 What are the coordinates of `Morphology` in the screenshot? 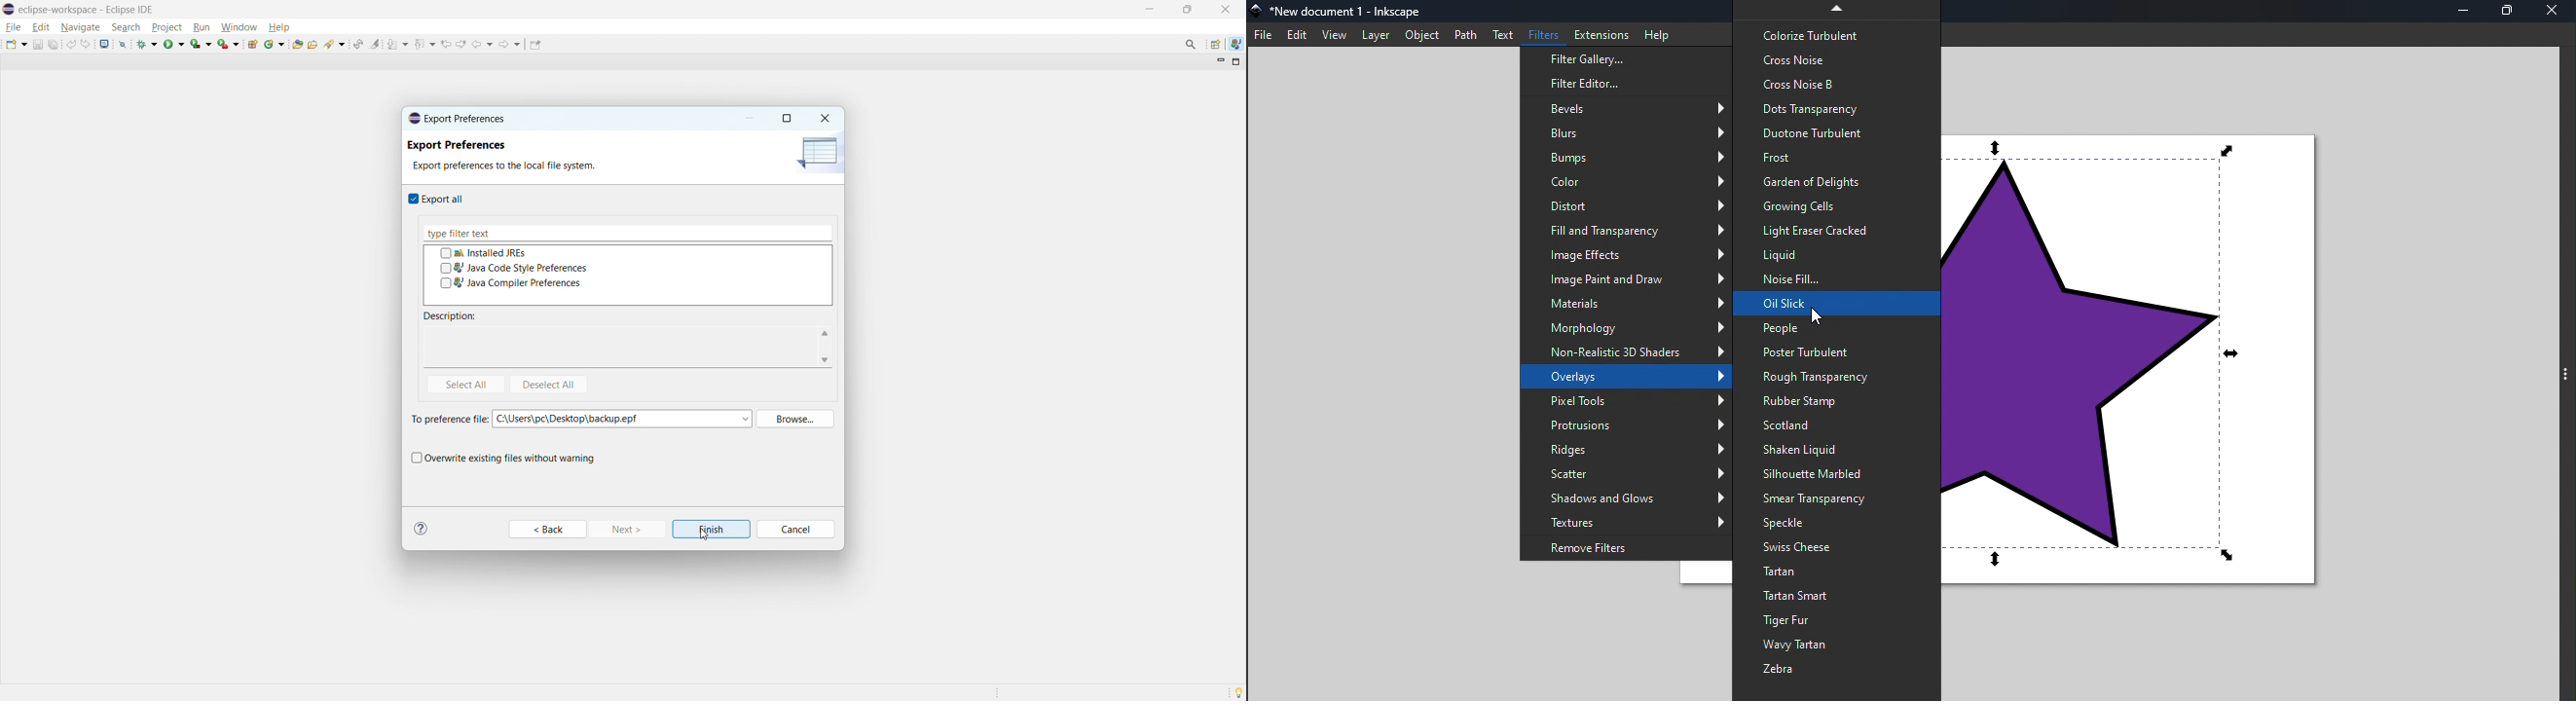 It's located at (1629, 330).